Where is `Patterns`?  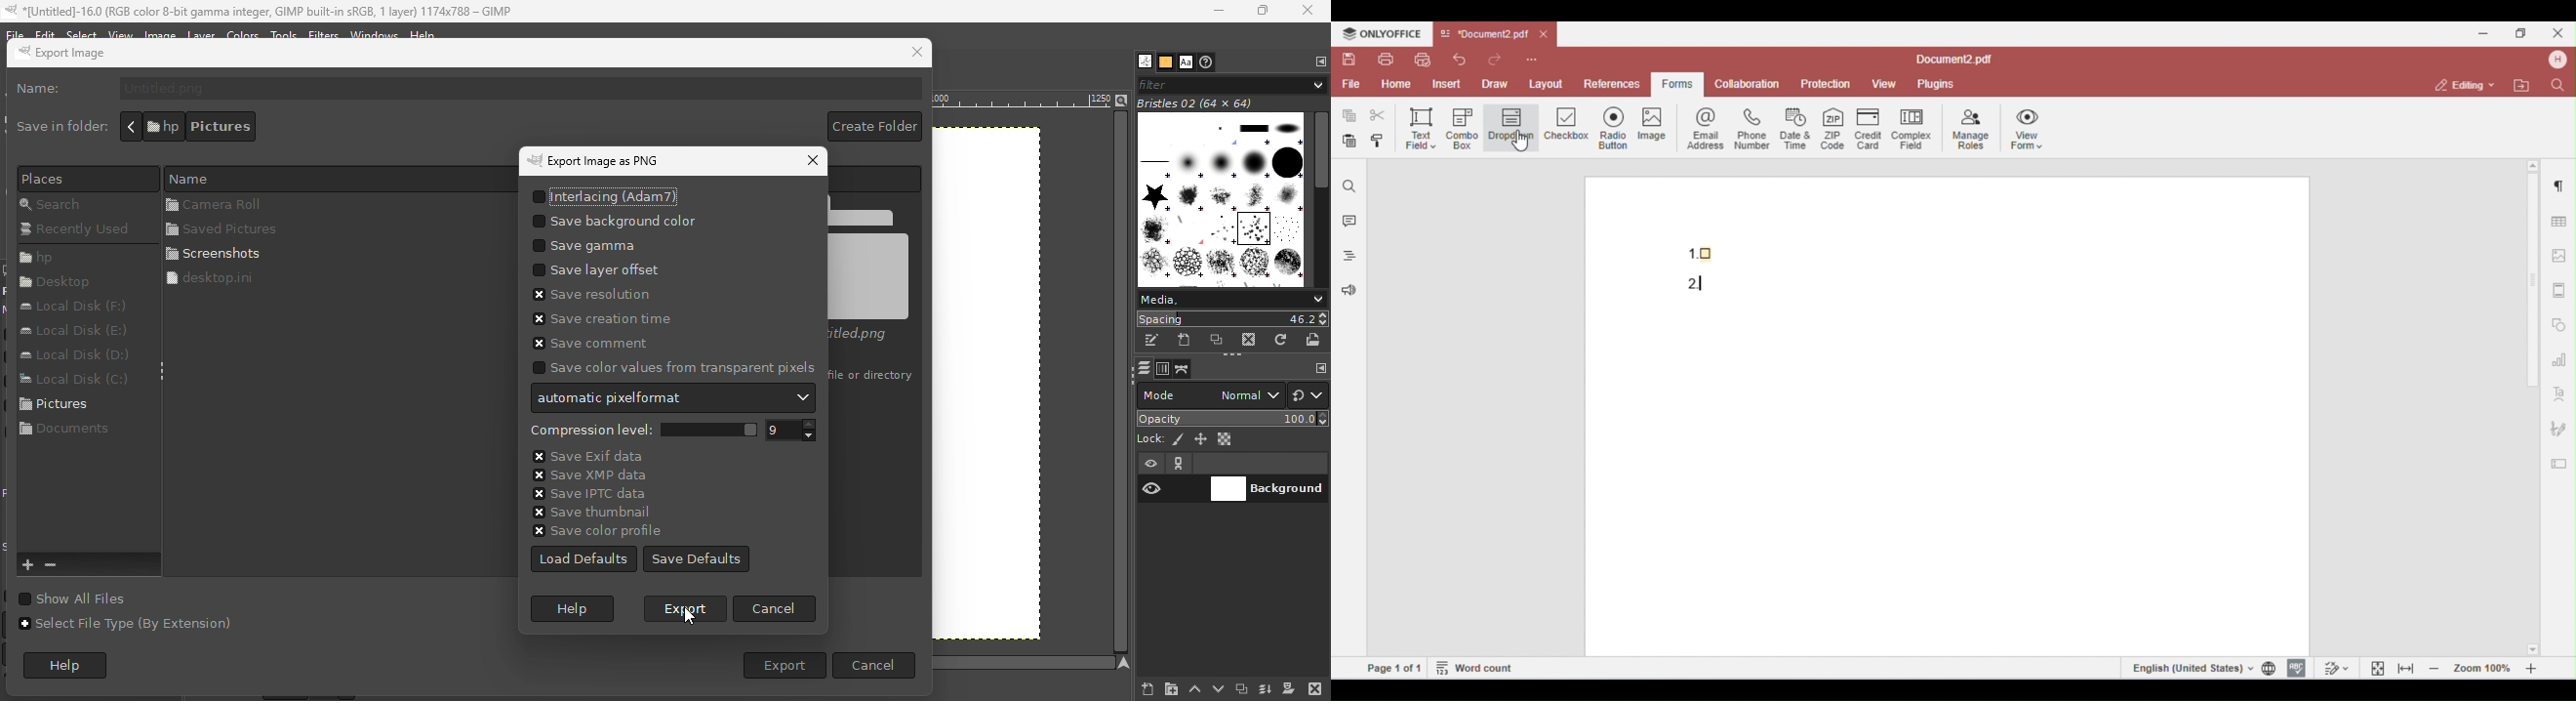 Patterns is located at coordinates (1165, 62).